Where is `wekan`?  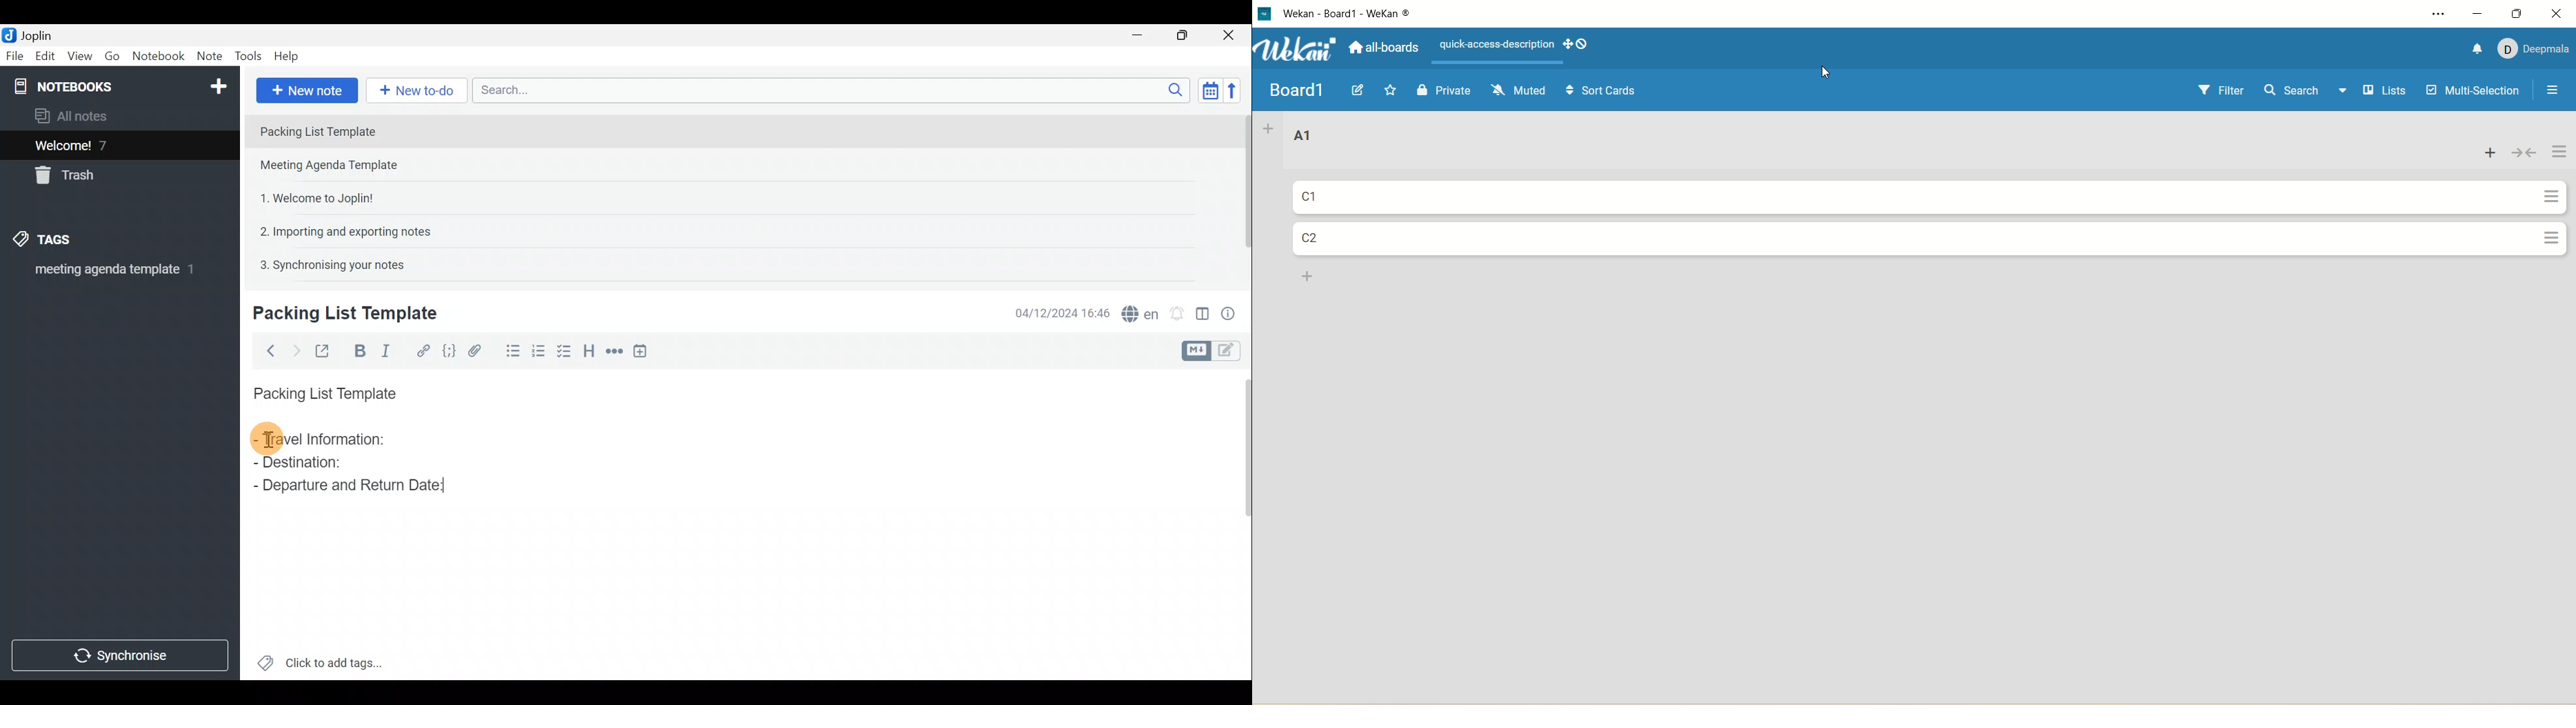
wekan is located at coordinates (1298, 51).